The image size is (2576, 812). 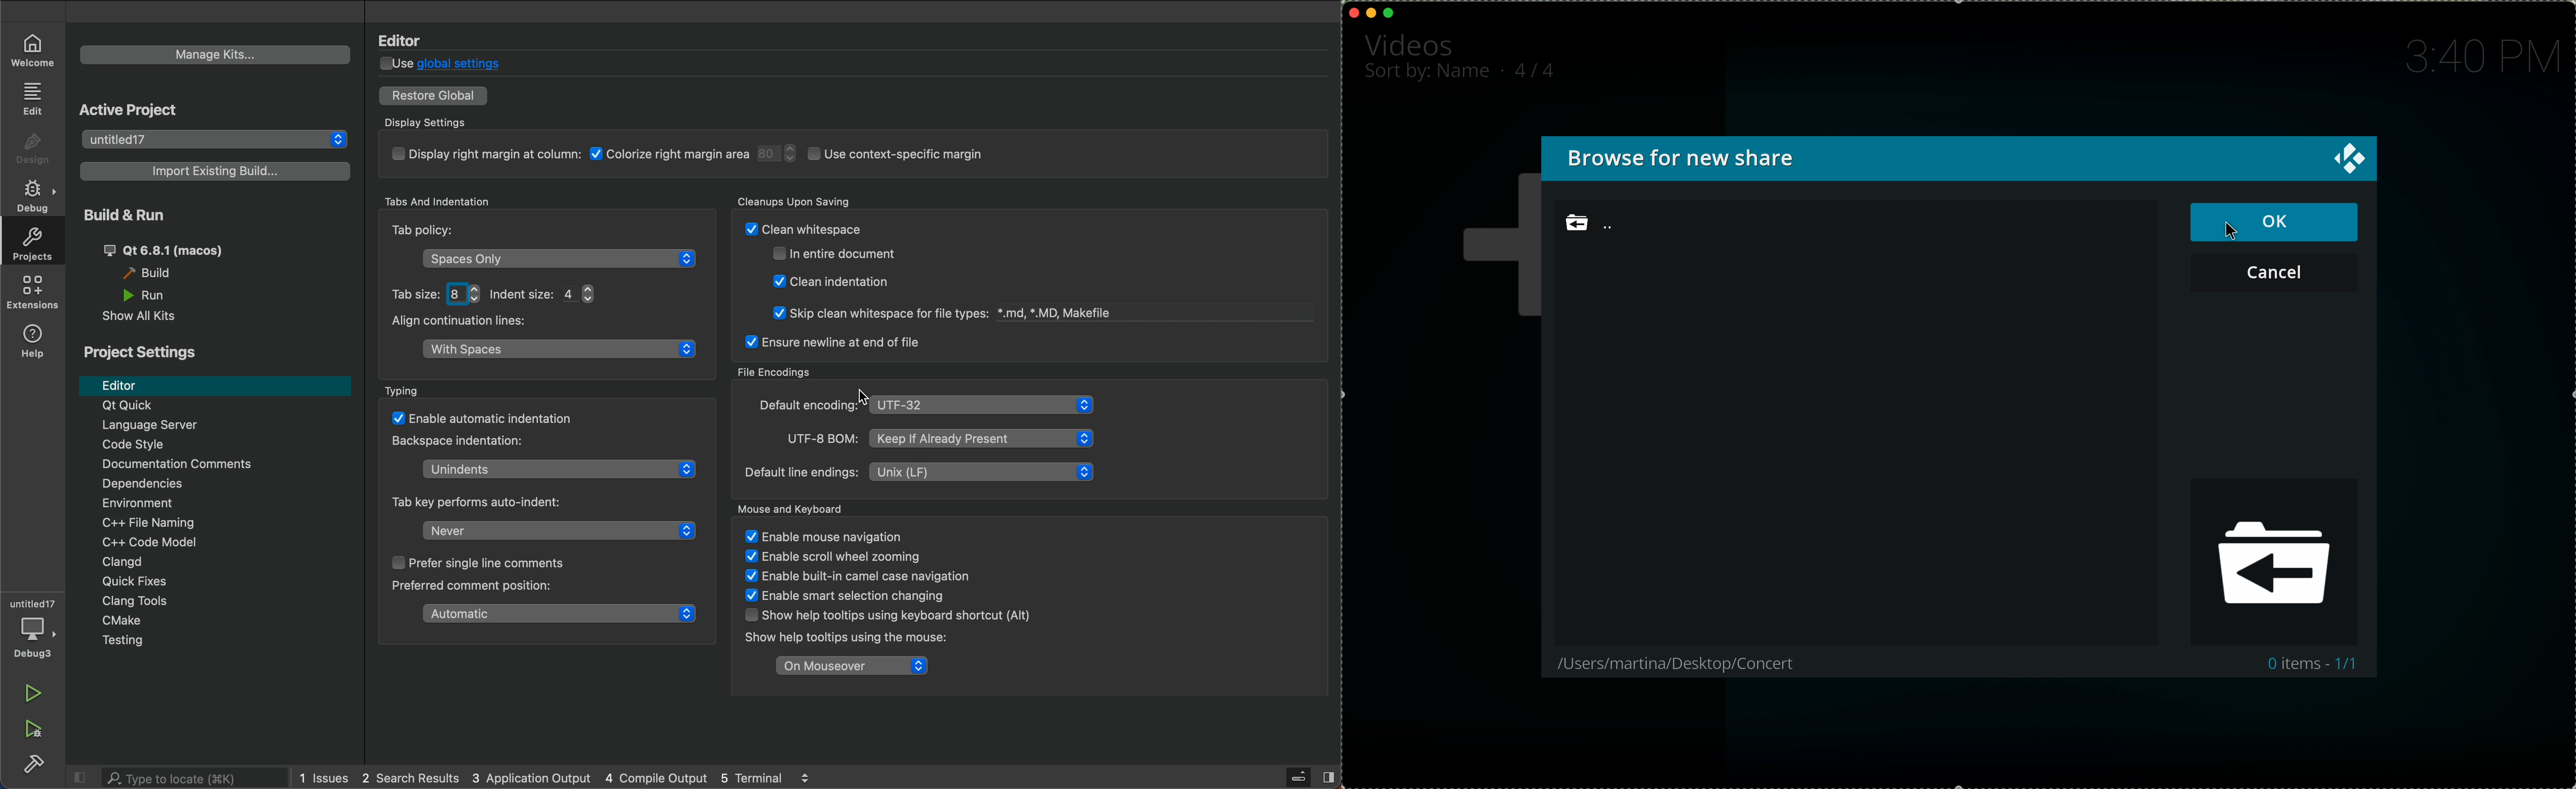 What do you see at coordinates (566, 469) in the screenshot?
I see `Unindent` at bounding box center [566, 469].